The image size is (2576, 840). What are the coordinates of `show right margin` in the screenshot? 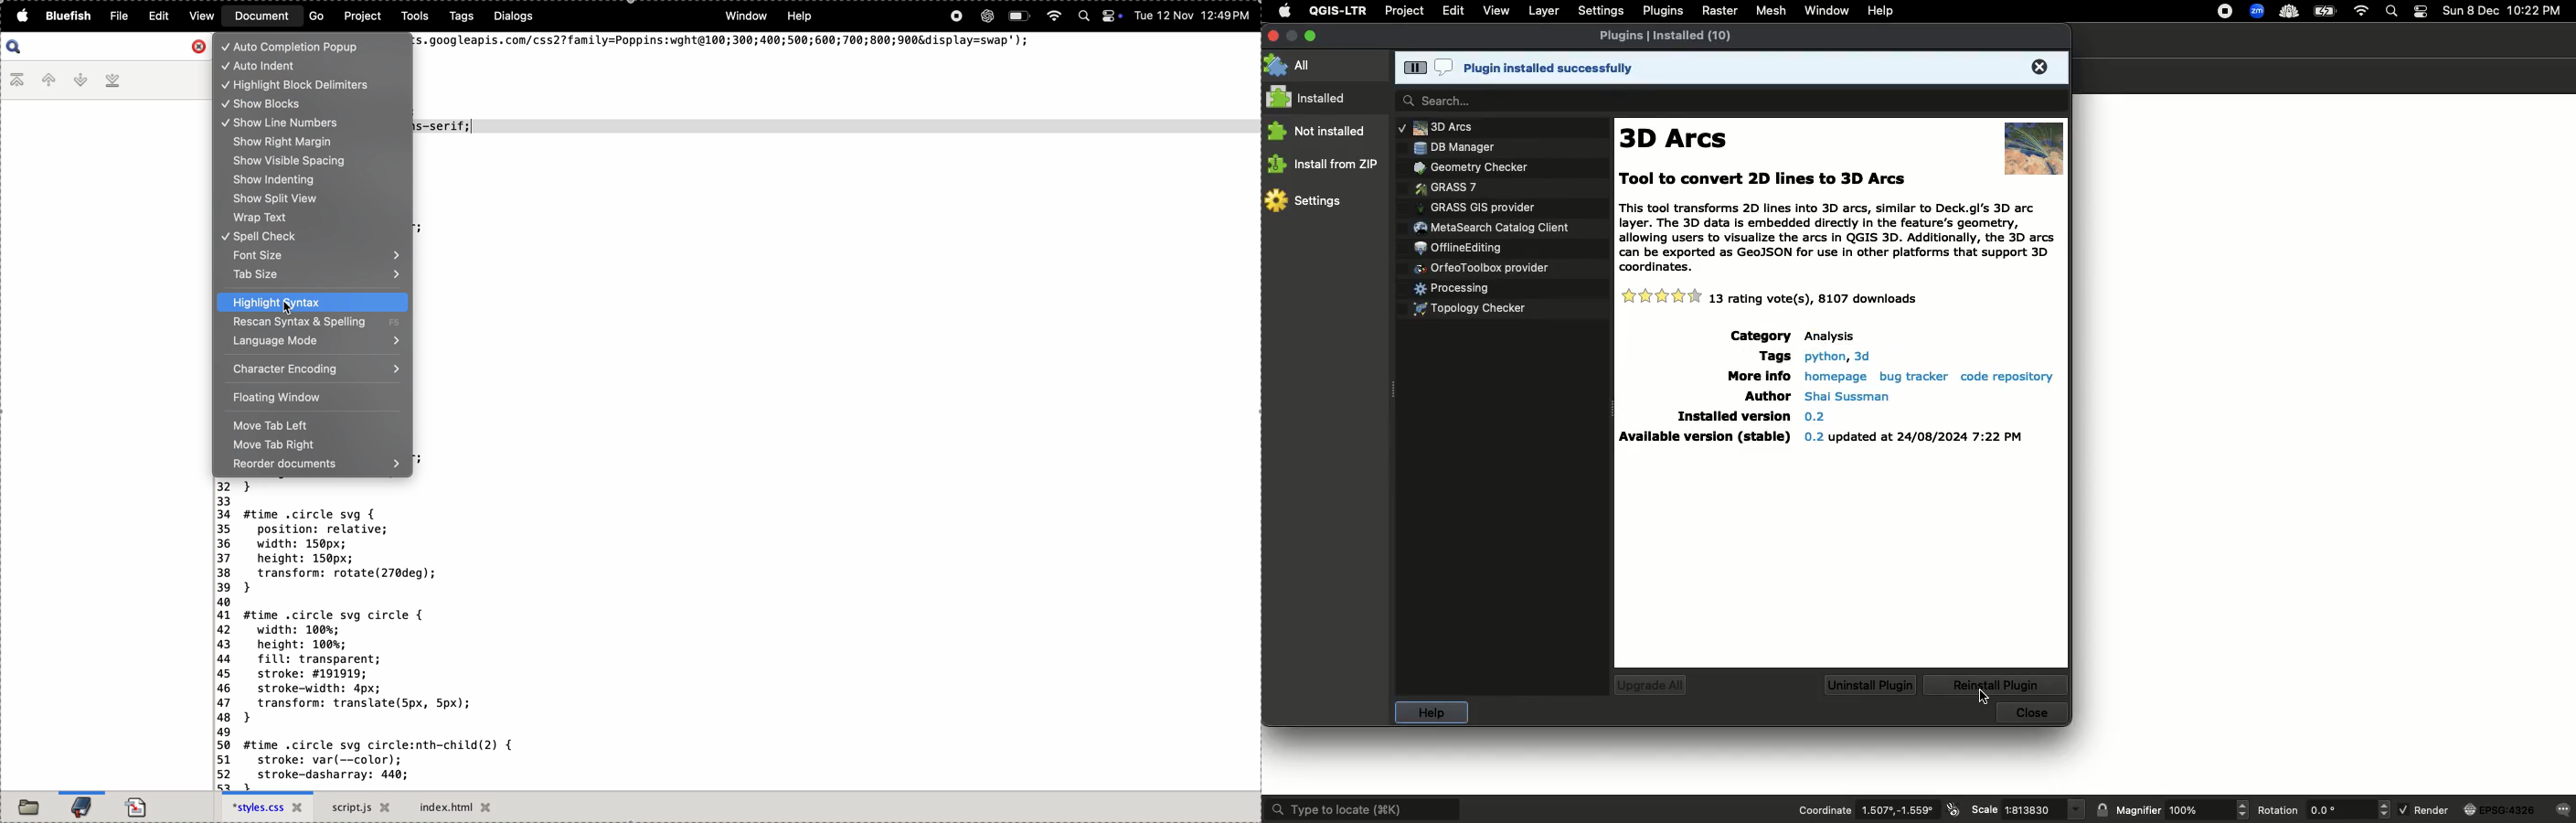 It's located at (314, 143).